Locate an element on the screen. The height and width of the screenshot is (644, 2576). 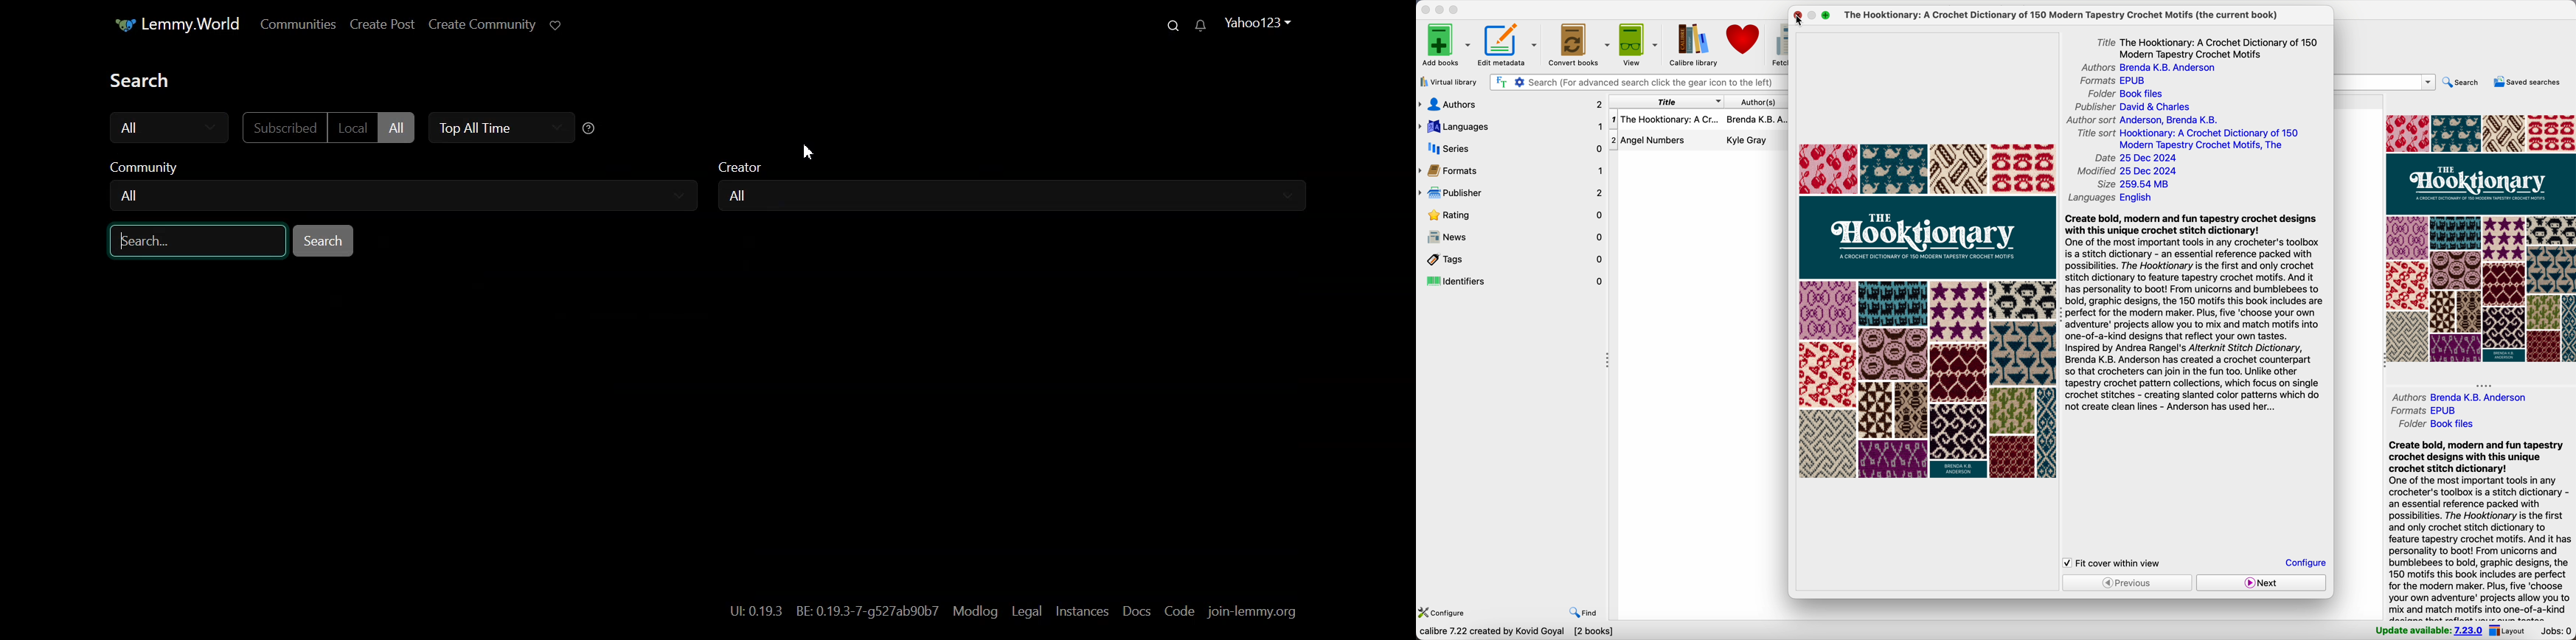
virtual library is located at coordinates (1448, 81).